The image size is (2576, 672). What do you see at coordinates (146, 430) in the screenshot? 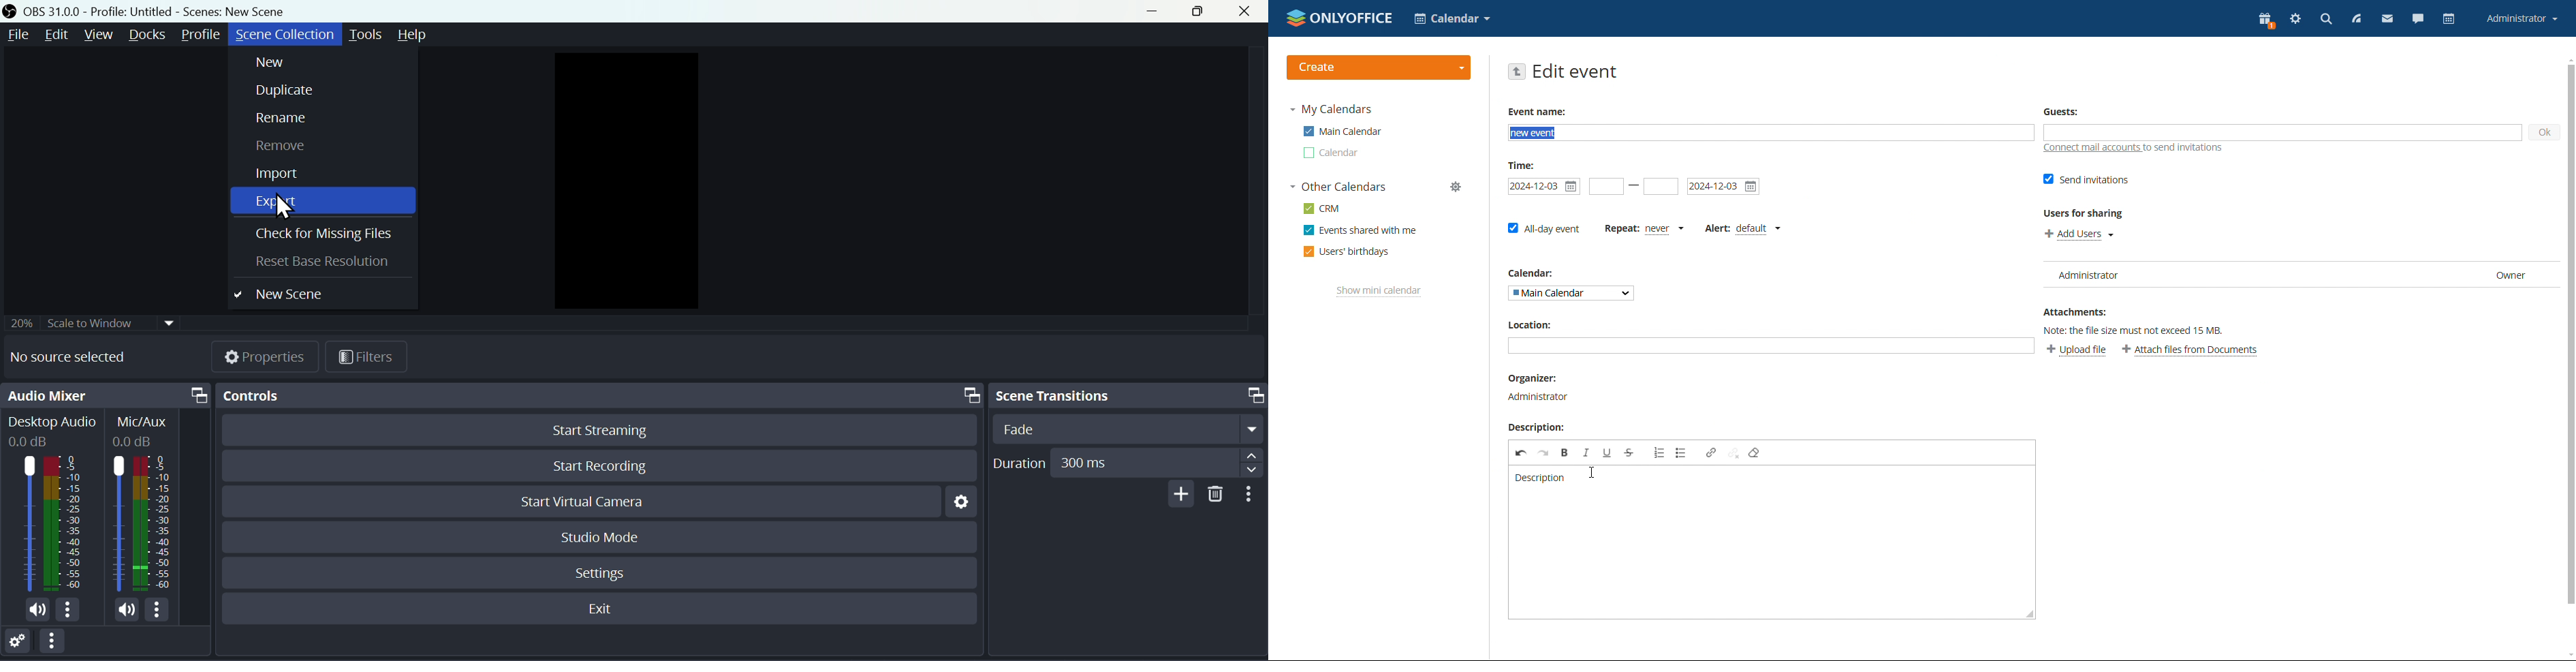
I see `Mic/Aux` at bounding box center [146, 430].